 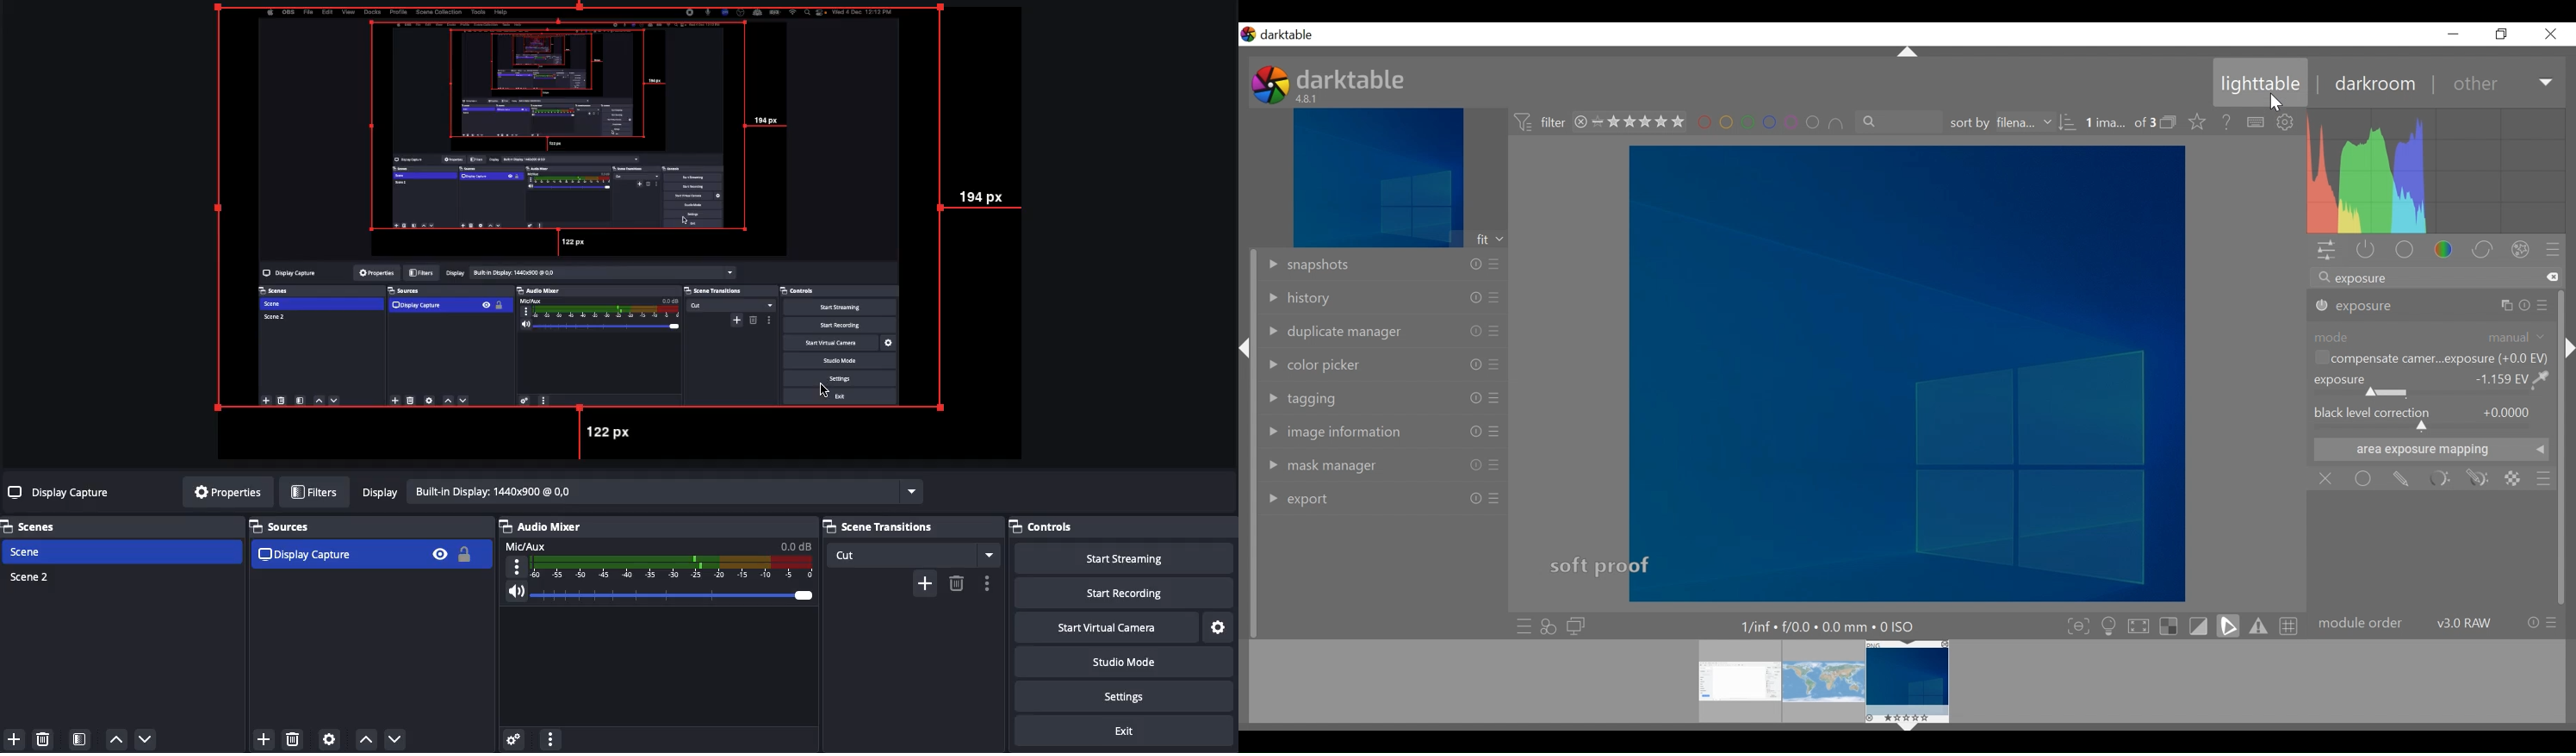 I want to click on Start recording, so click(x=1145, y=594).